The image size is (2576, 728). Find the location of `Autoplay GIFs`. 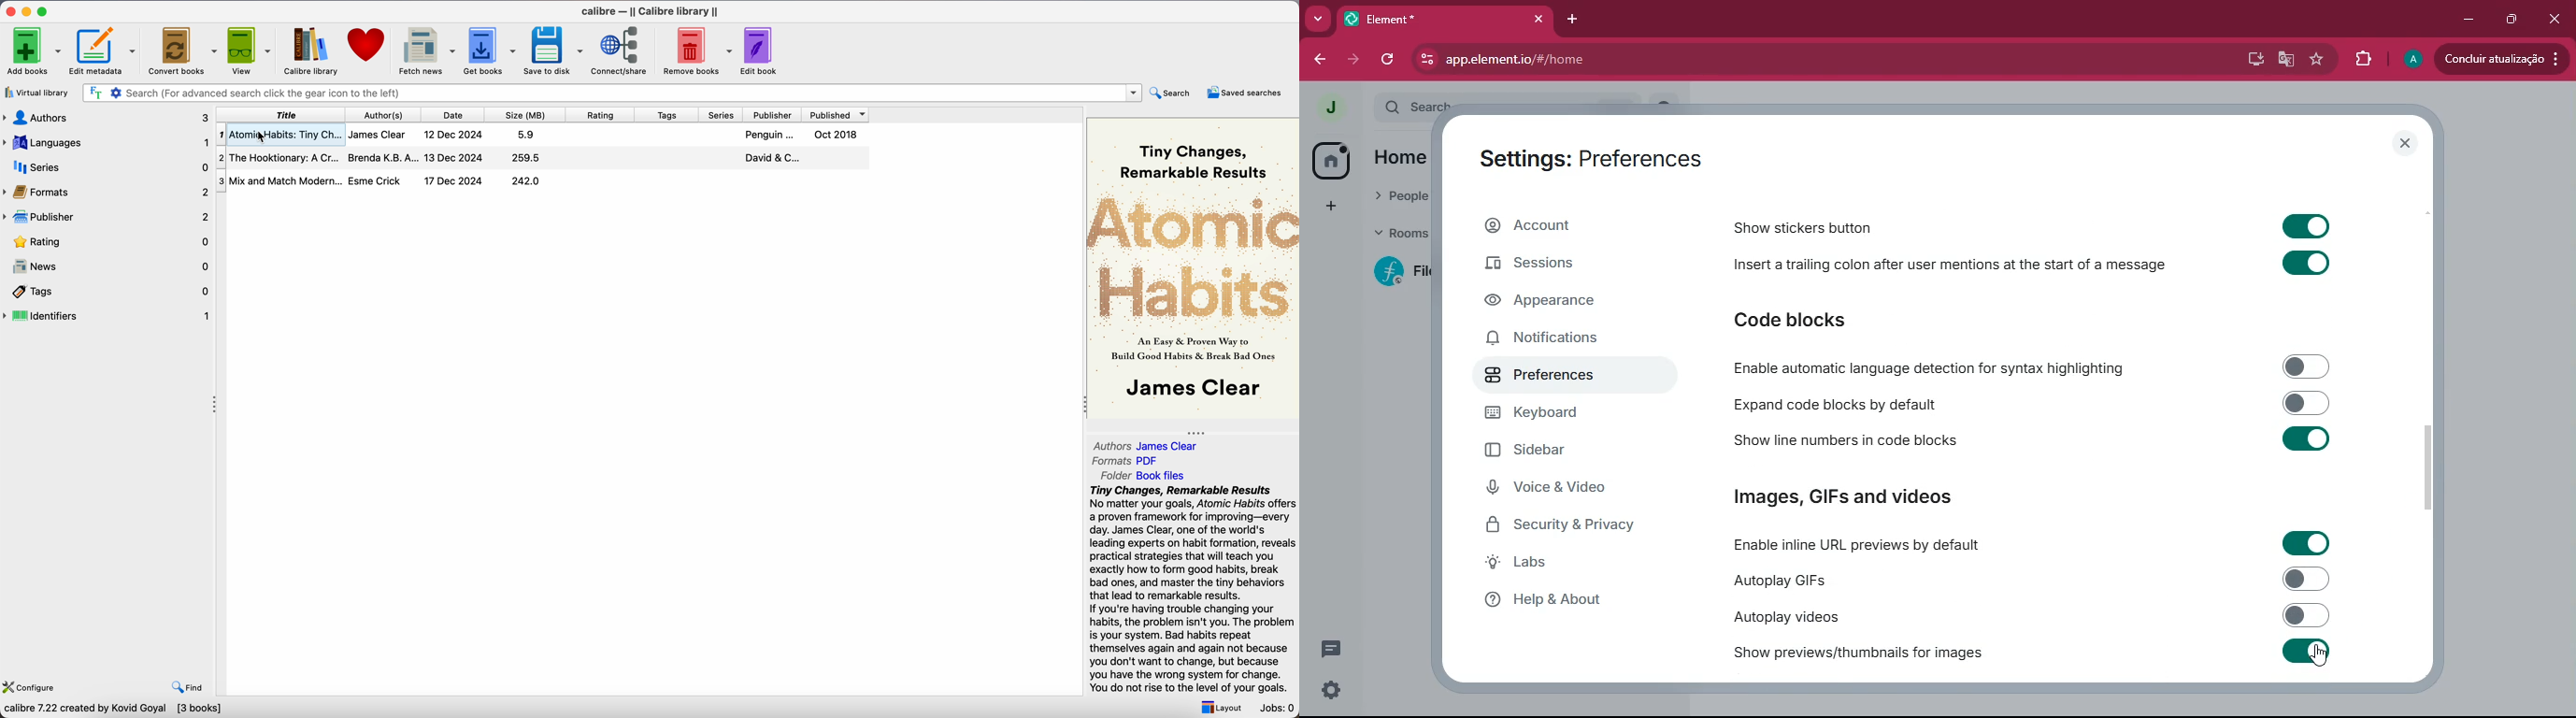

Autoplay GIFs is located at coordinates (1788, 579).